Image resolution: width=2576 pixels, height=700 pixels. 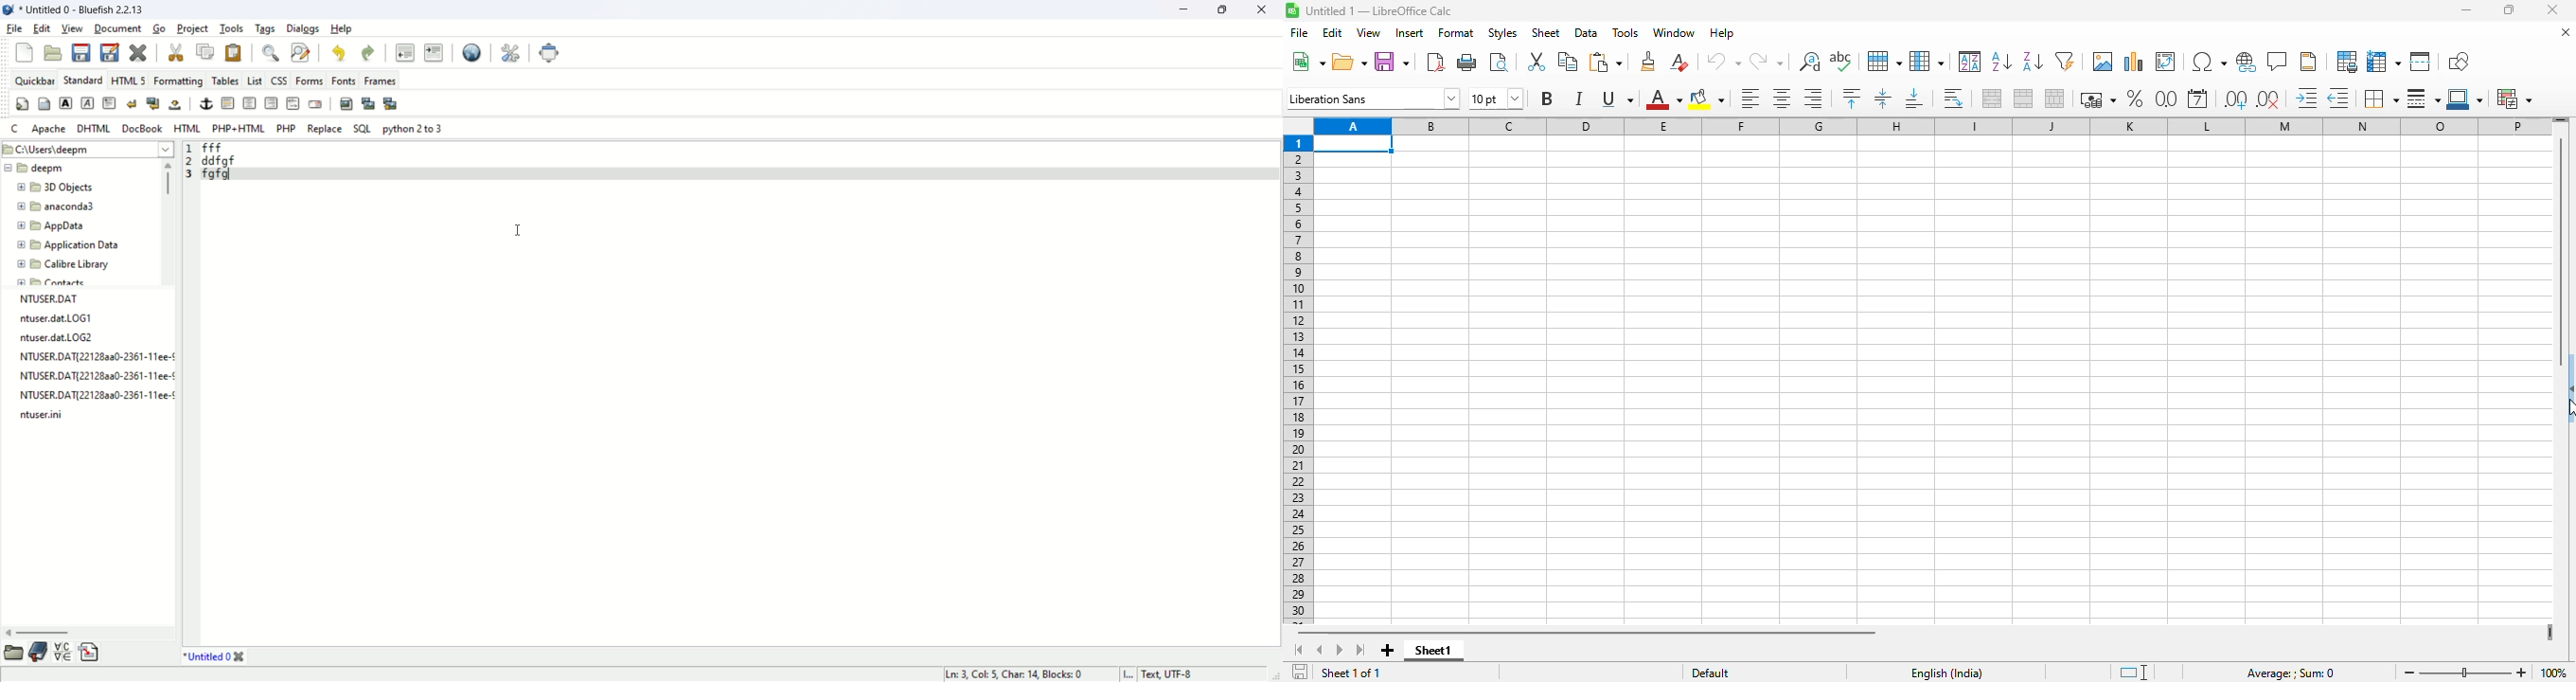 What do you see at coordinates (1674, 32) in the screenshot?
I see `window` at bounding box center [1674, 32].